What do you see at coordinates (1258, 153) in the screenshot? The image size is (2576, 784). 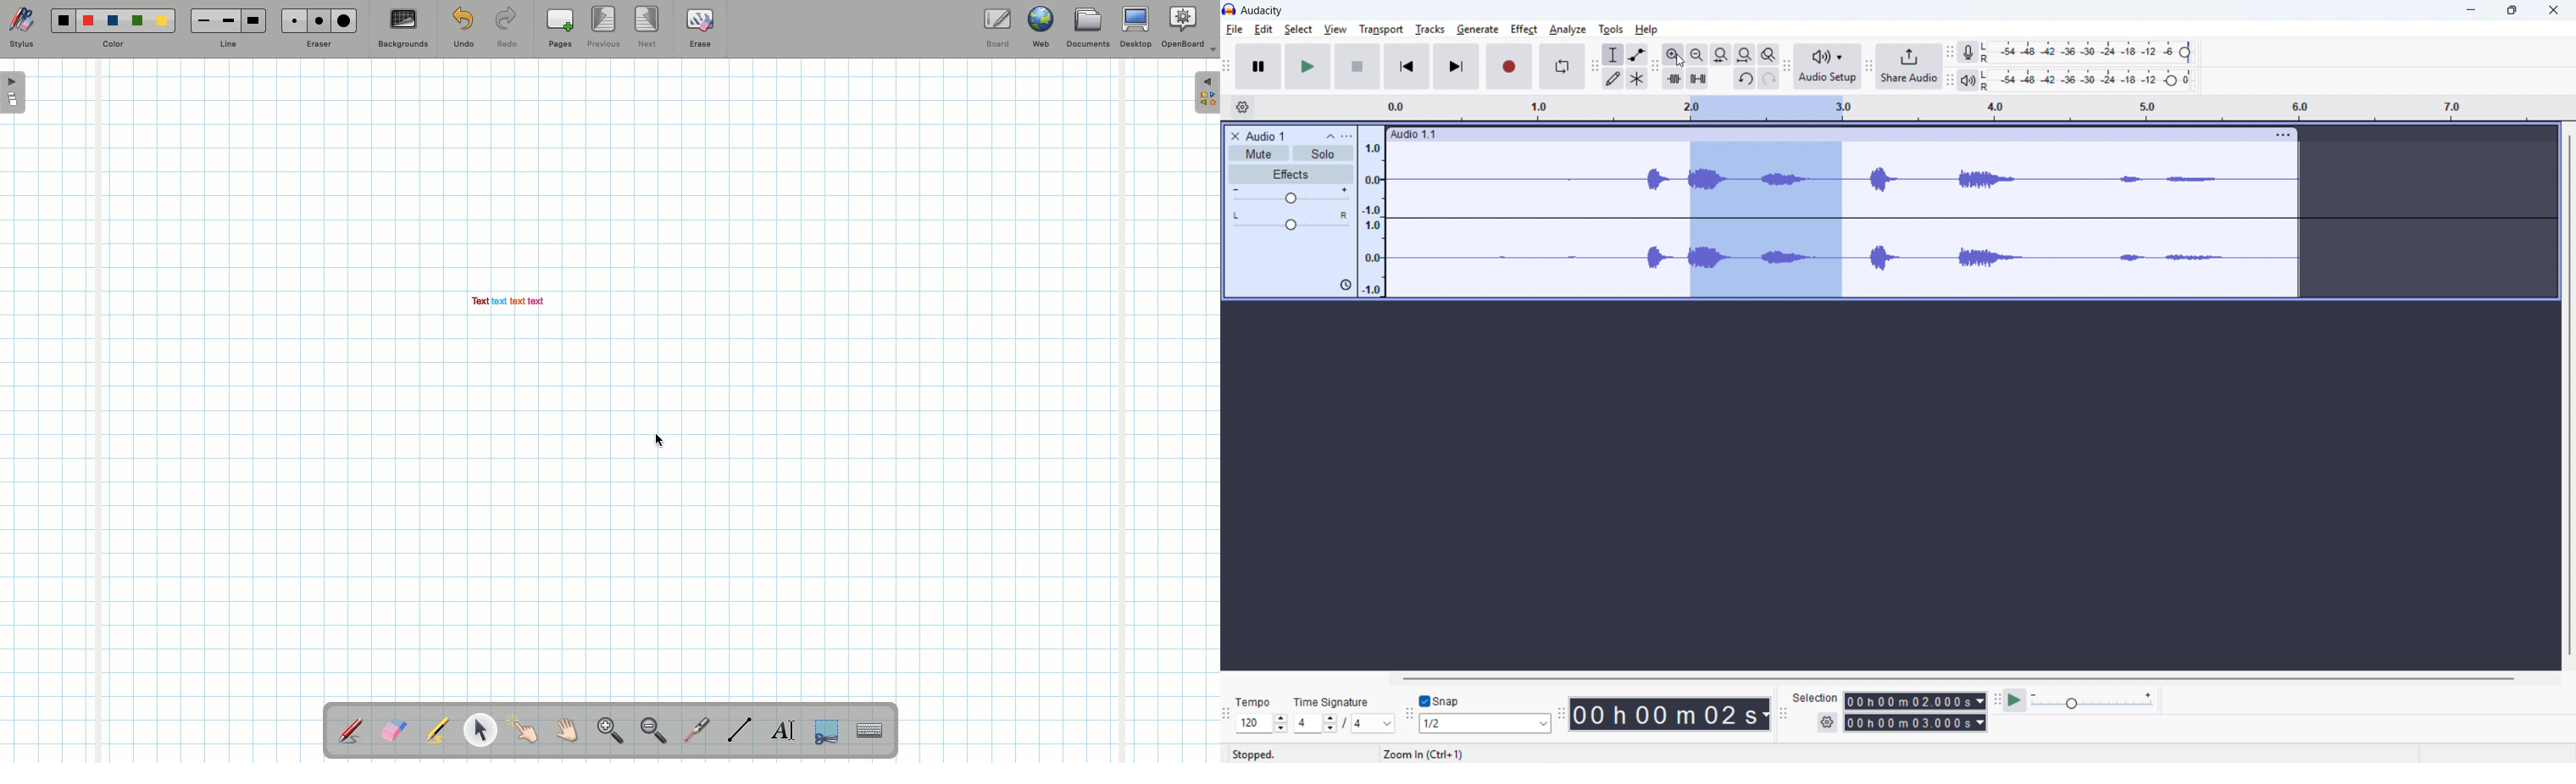 I see `Mute` at bounding box center [1258, 153].